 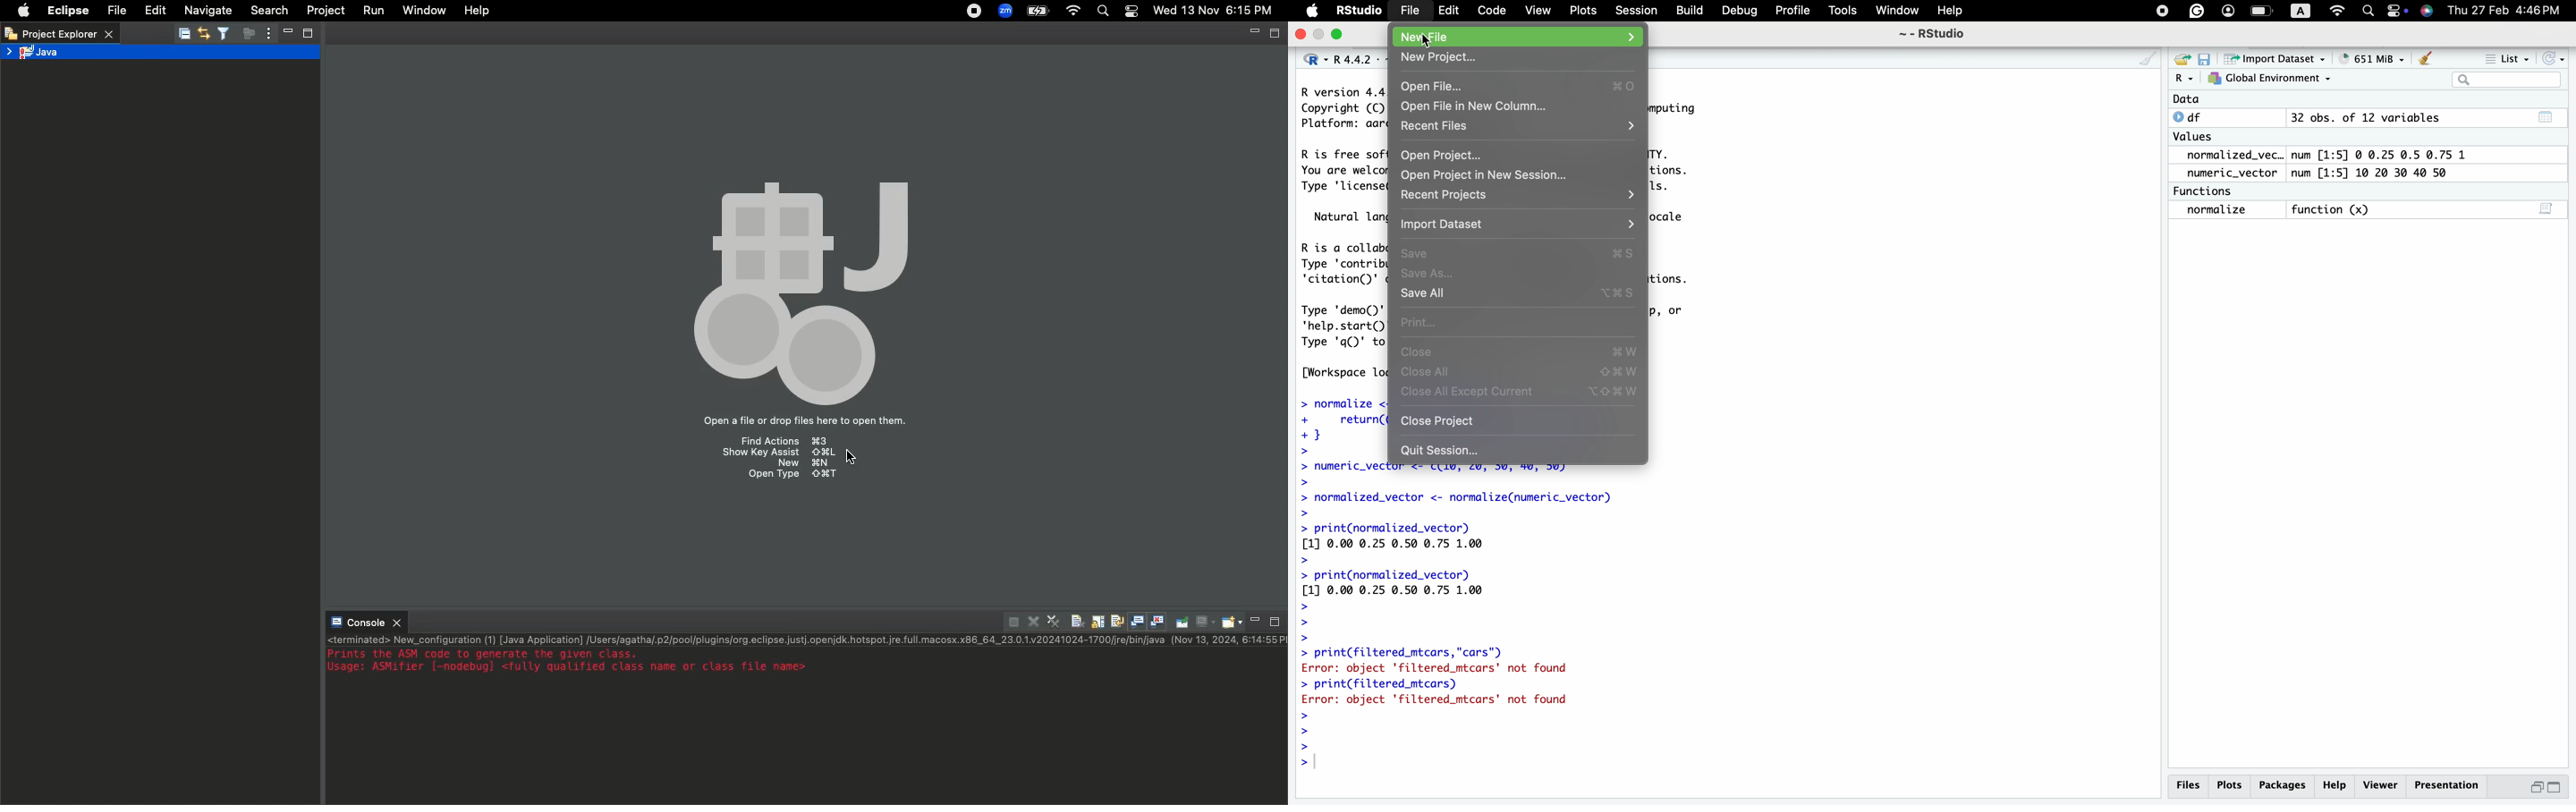 What do you see at coordinates (2158, 12) in the screenshot?
I see `pause` at bounding box center [2158, 12].